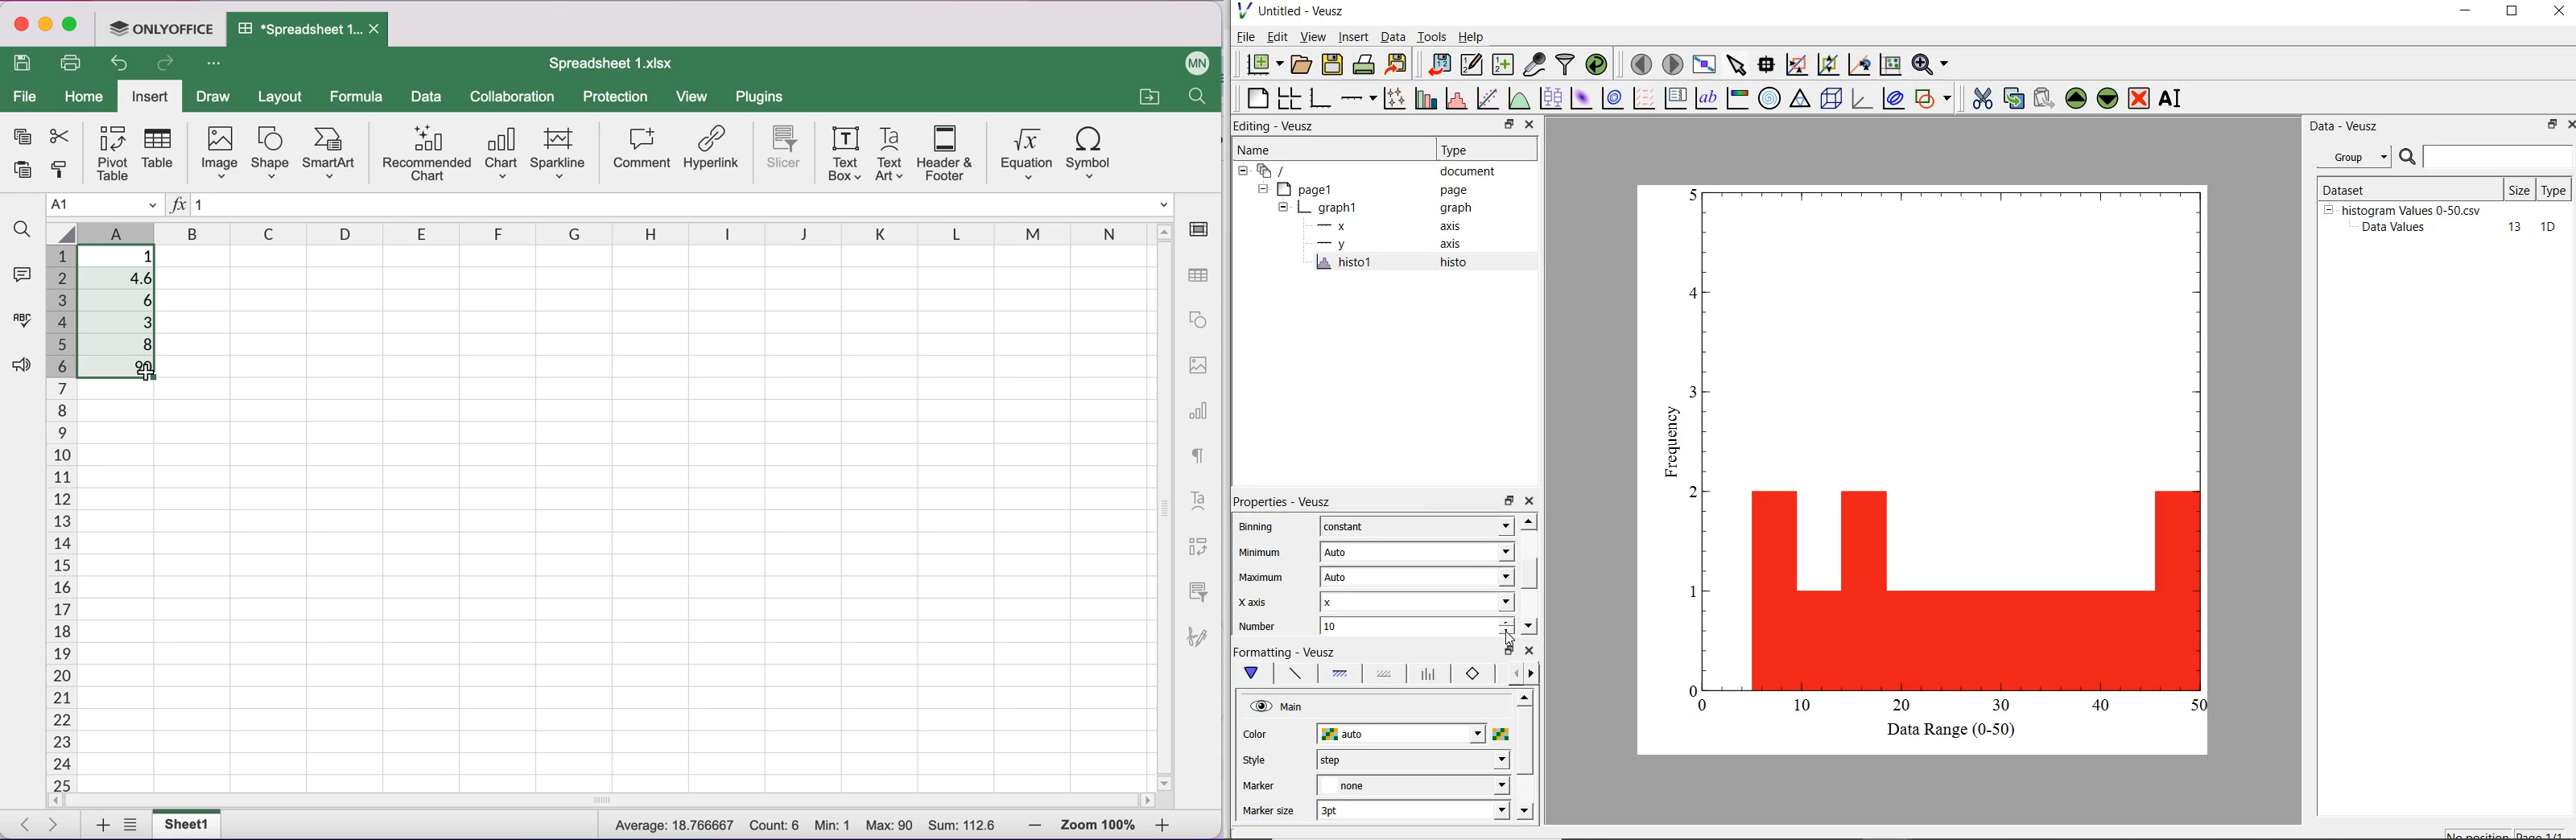 This screenshot has width=2576, height=840. Describe the element at coordinates (603, 800) in the screenshot. I see `horizontal scrollbar` at that location.